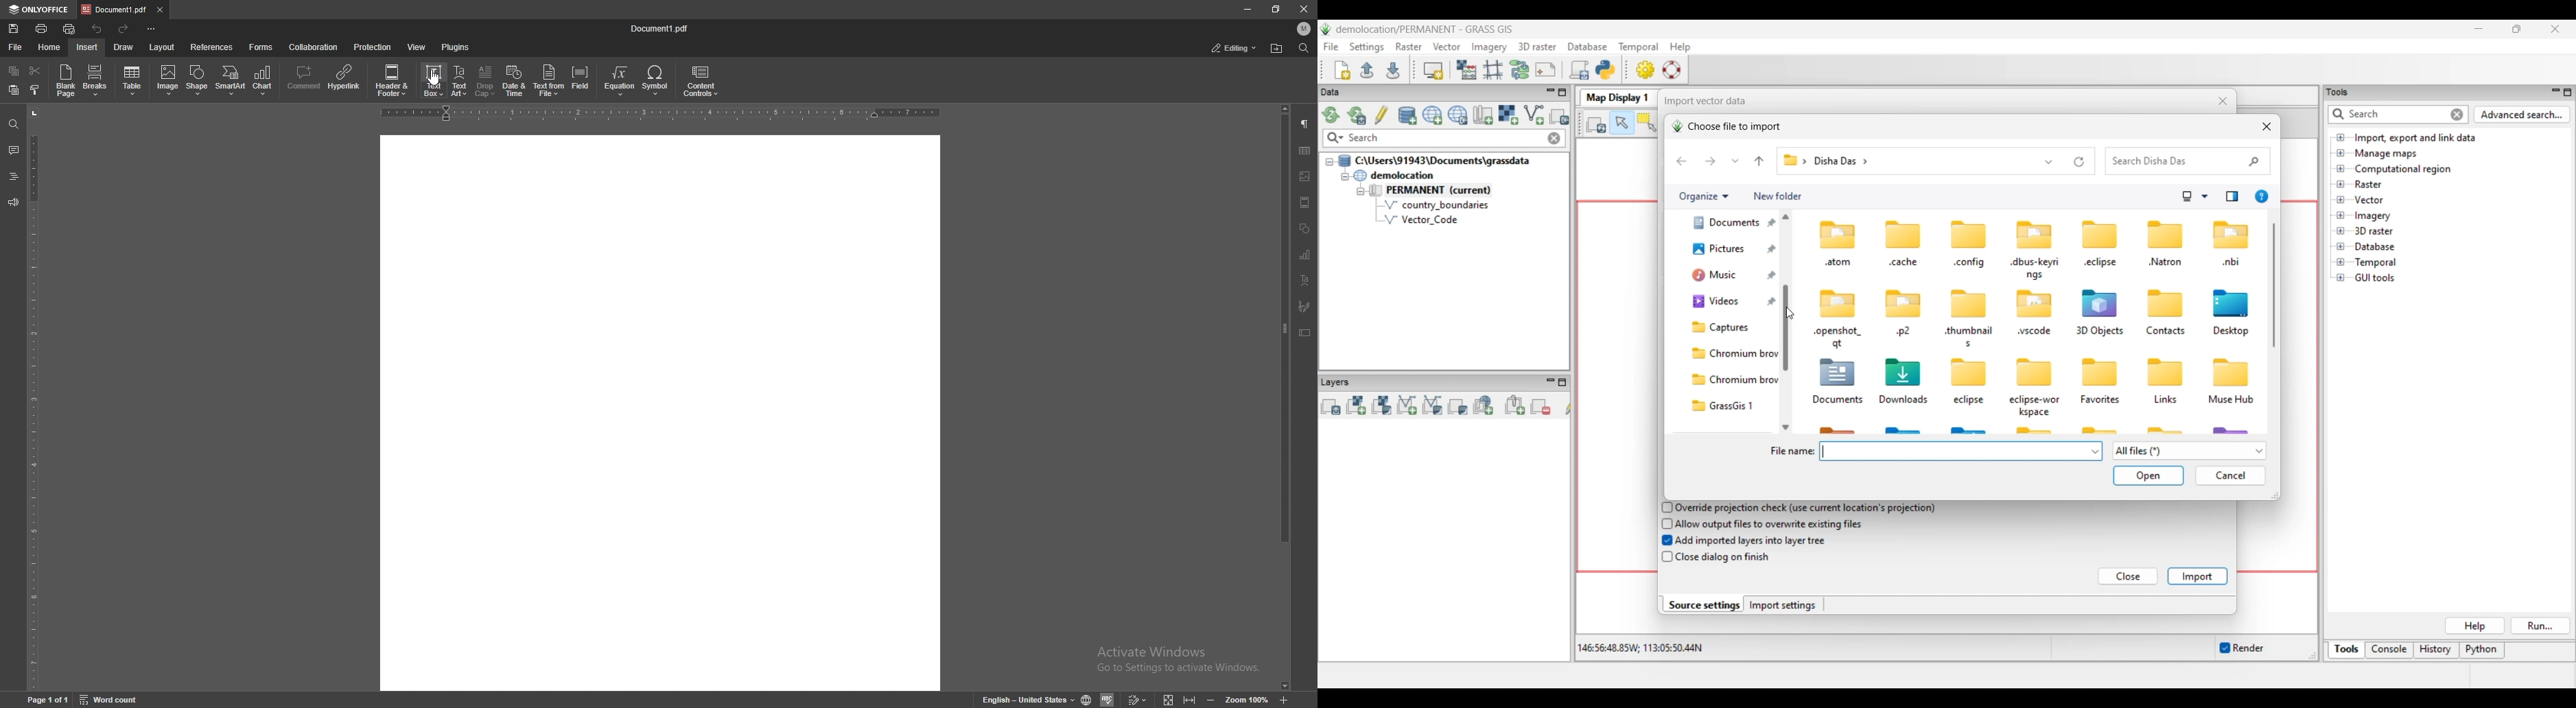 The width and height of the screenshot is (2576, 728). I want to click on english united states, so click(1029, 700).